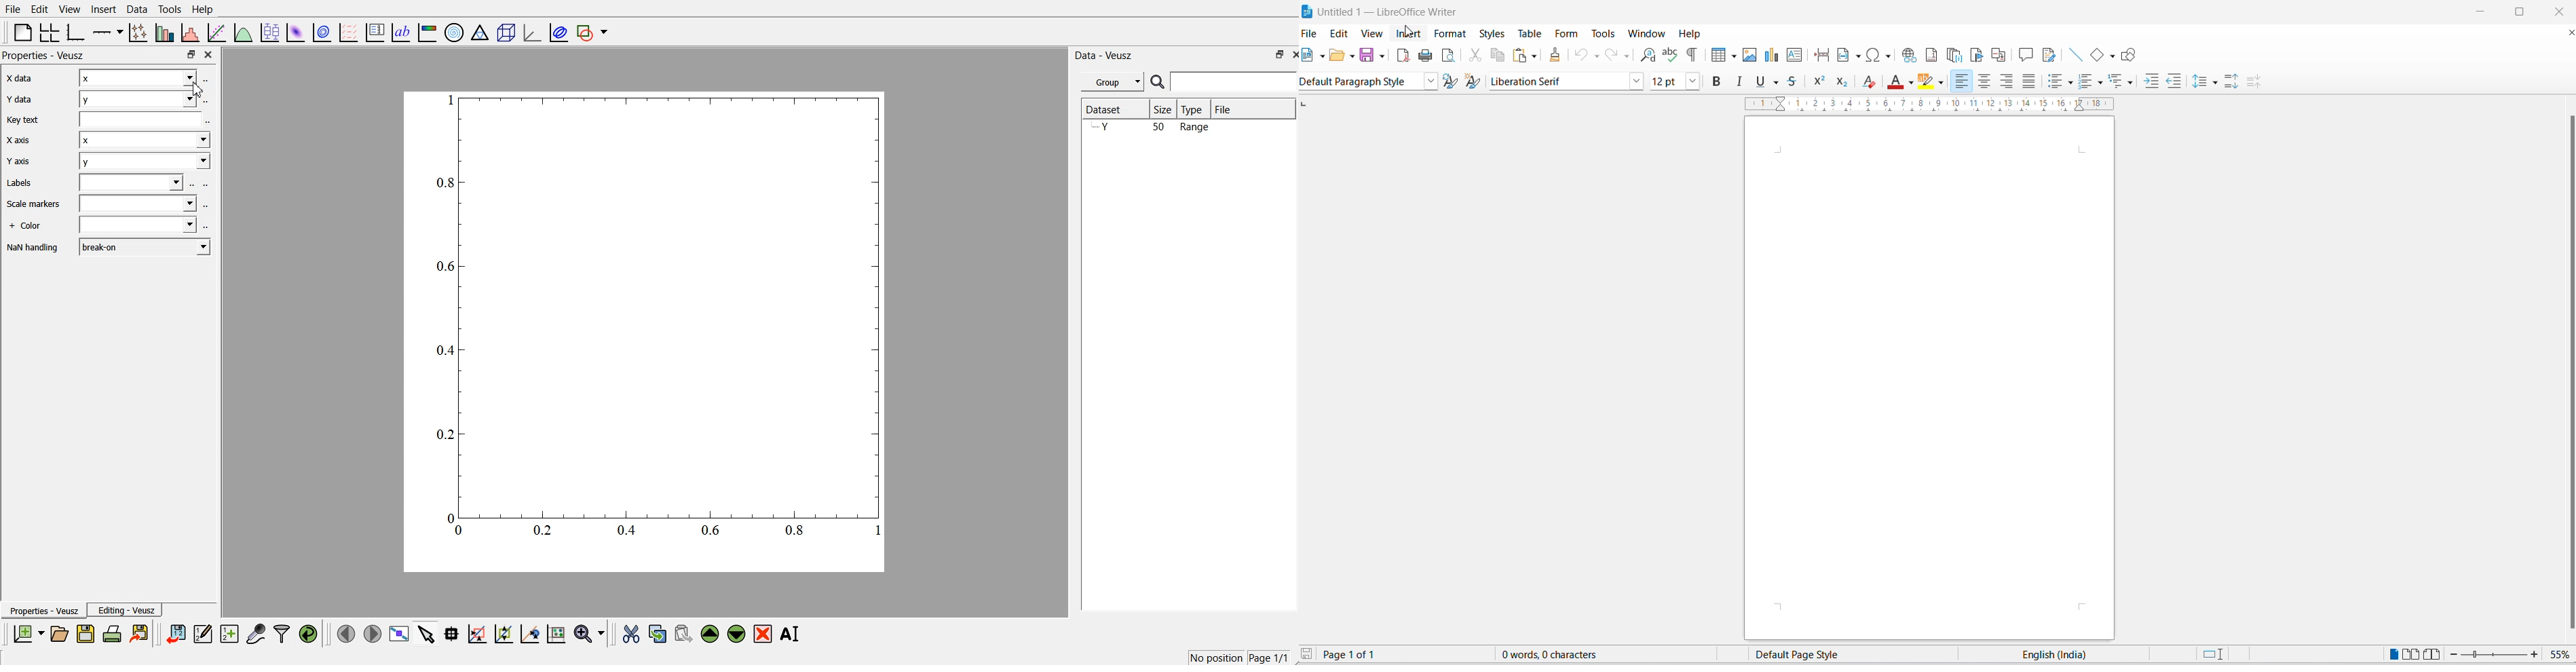  I want to click on export as pdf, so click(1402, 58).